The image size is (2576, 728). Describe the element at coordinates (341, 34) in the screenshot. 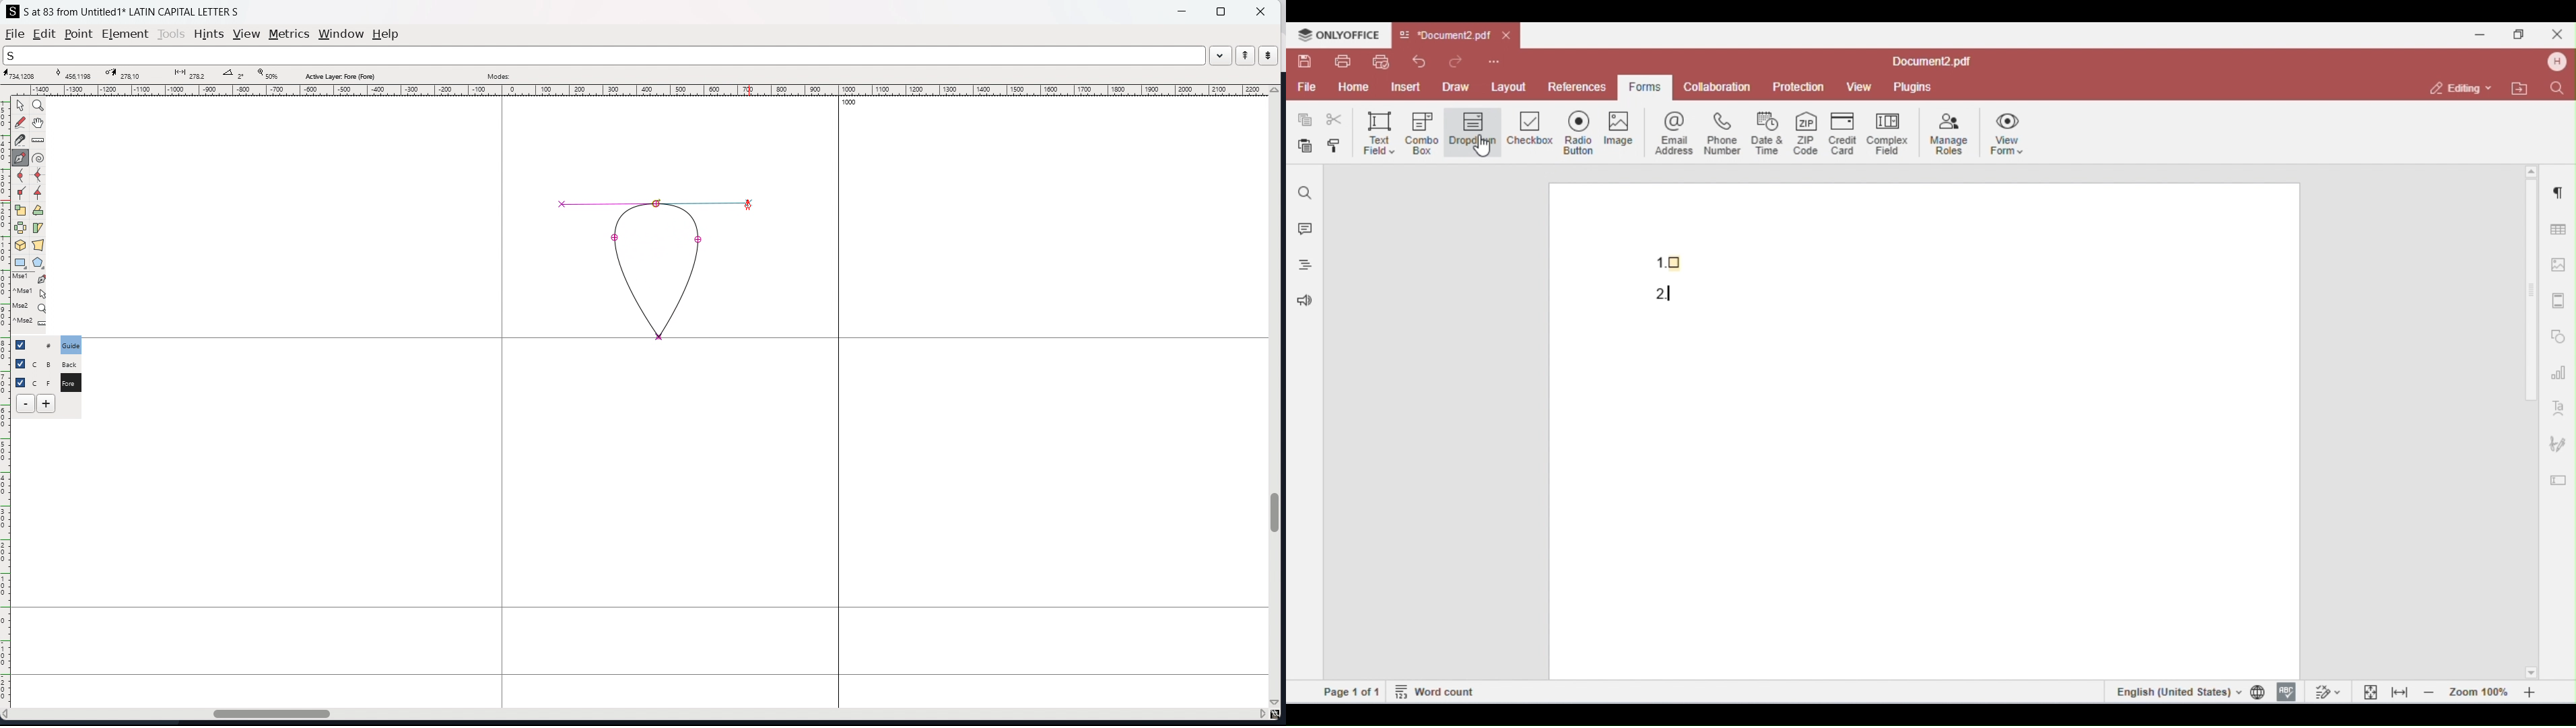

I see `window` at that location.